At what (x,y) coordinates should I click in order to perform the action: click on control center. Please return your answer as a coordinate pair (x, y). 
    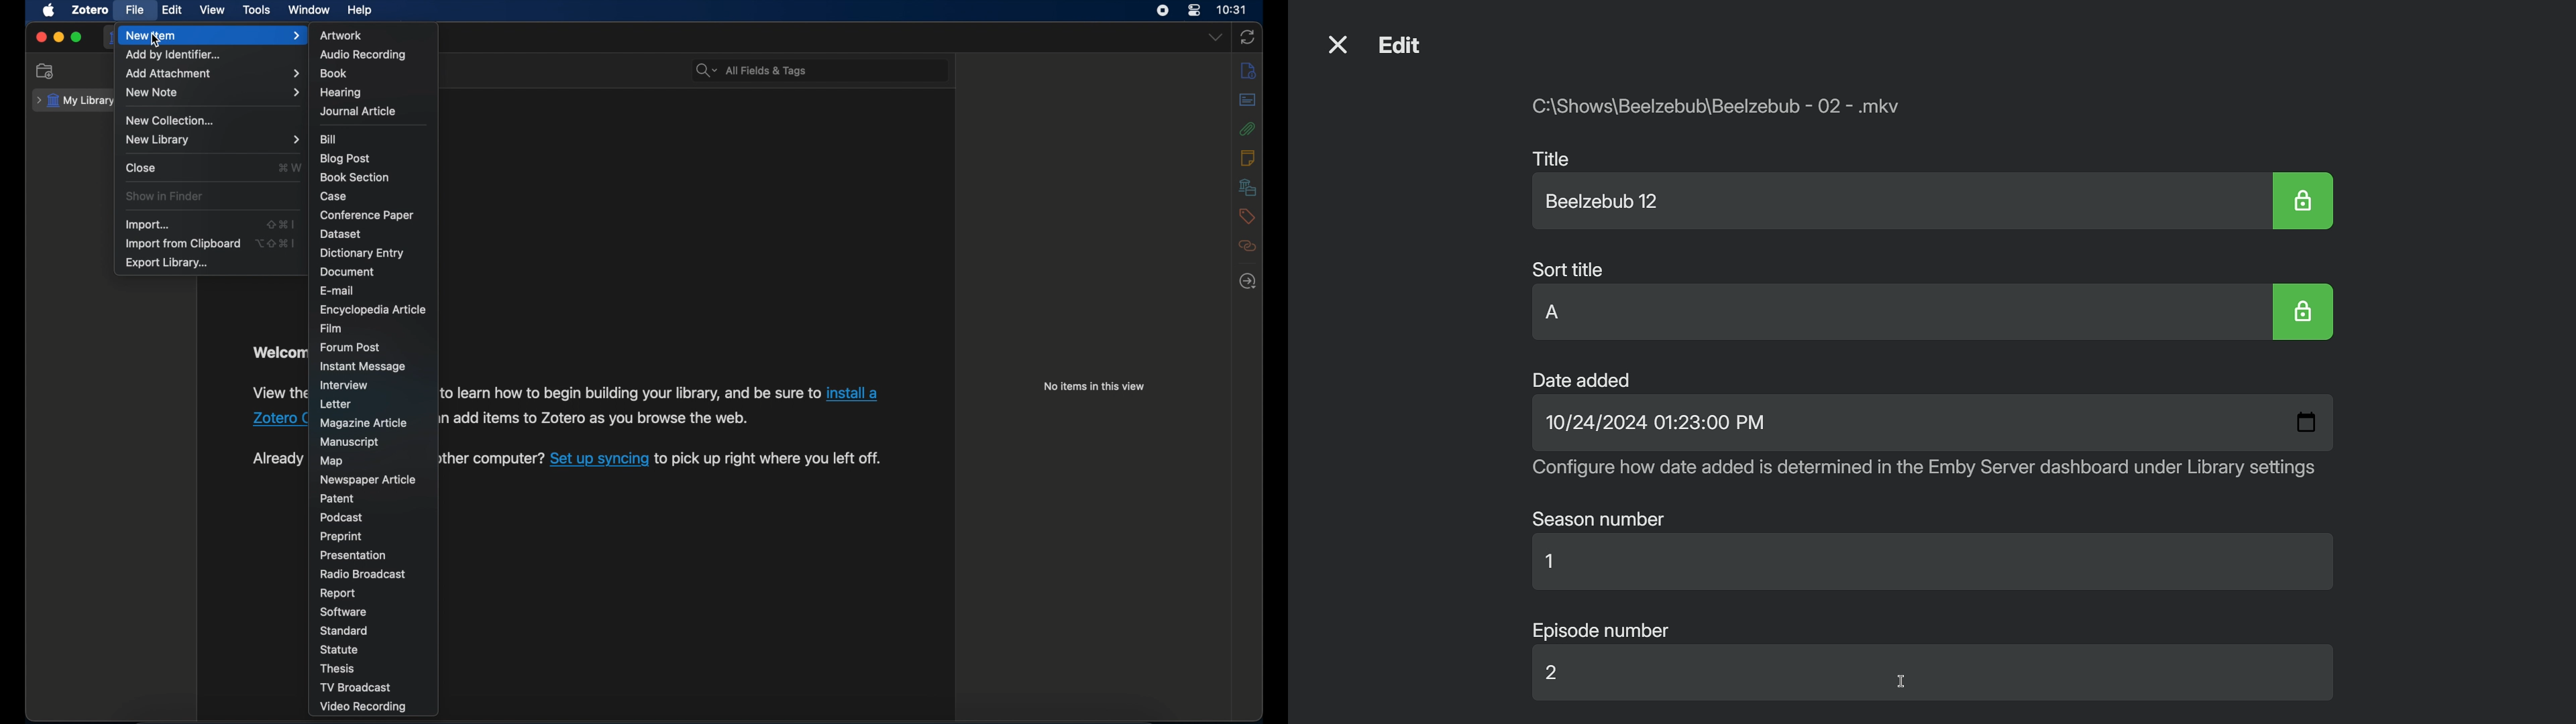
    Looking at the image, I should click on (1195, 10).